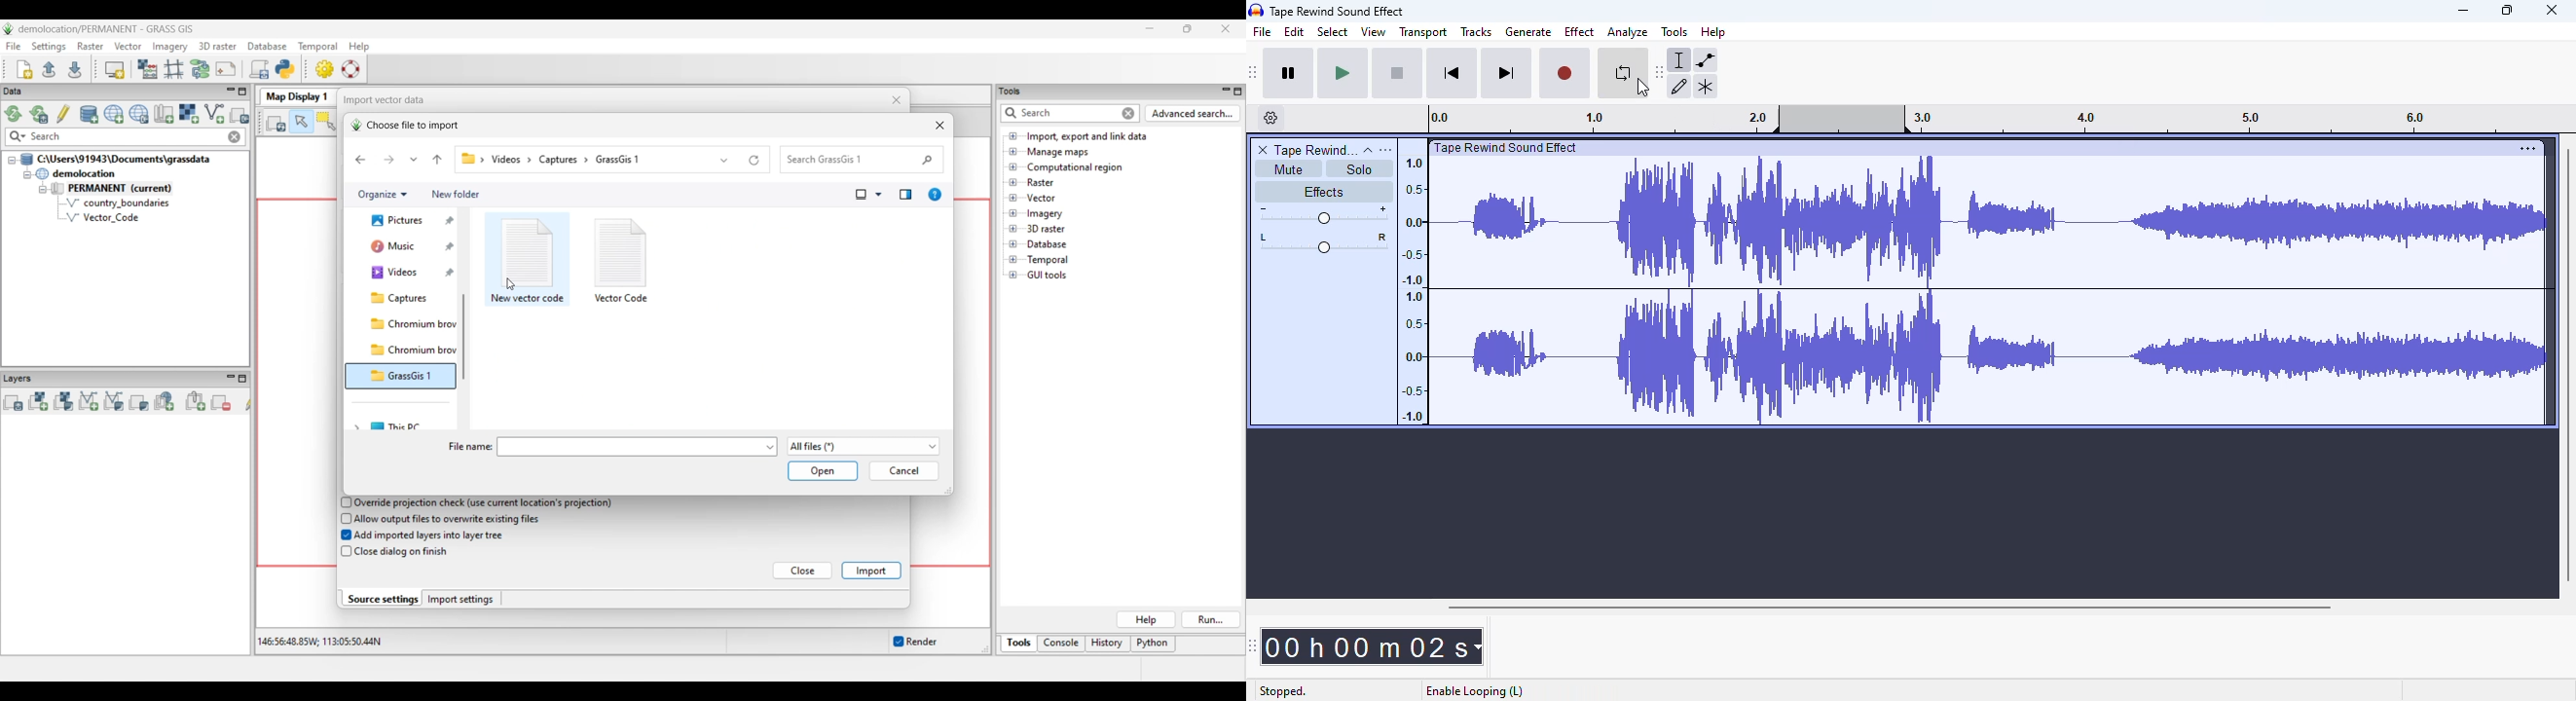  What do you see at coordinates (1368, 150) in the screenshot?
I see `collapse` at bounding box center [1368, 150].